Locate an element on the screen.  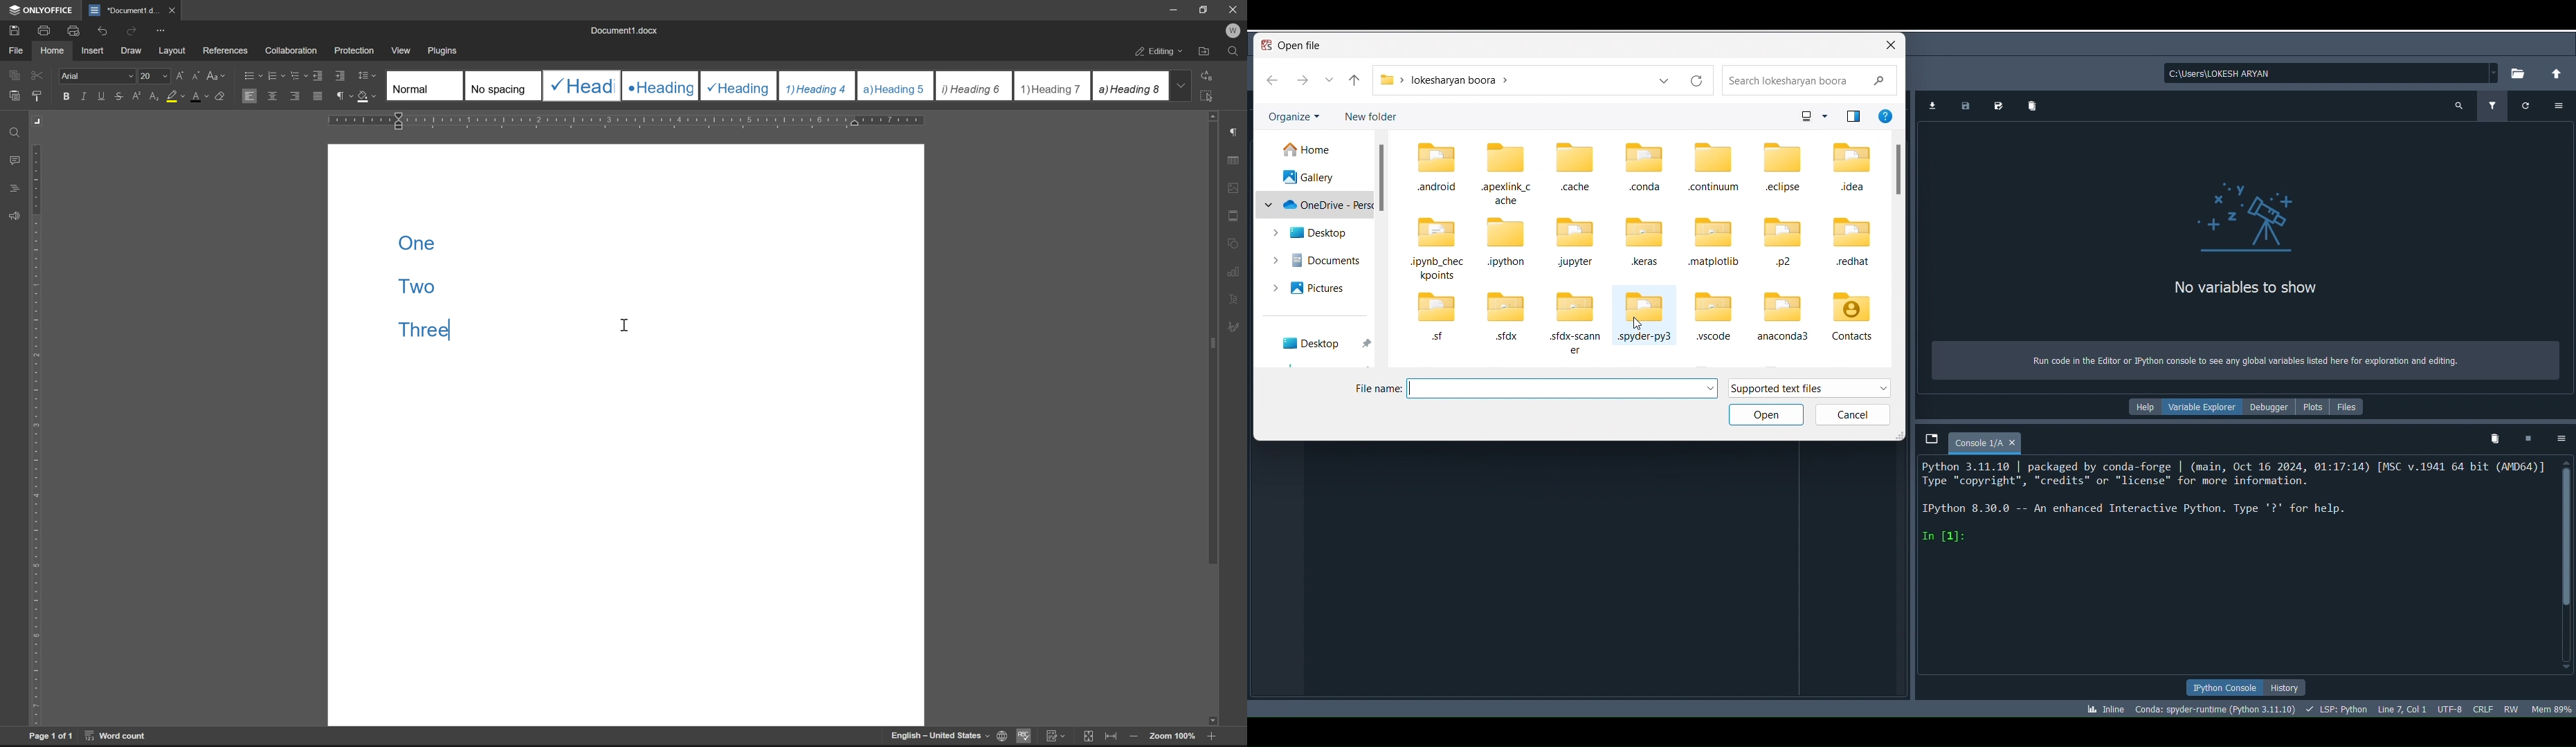
Heading 3 is located at coordinates (739, 86).